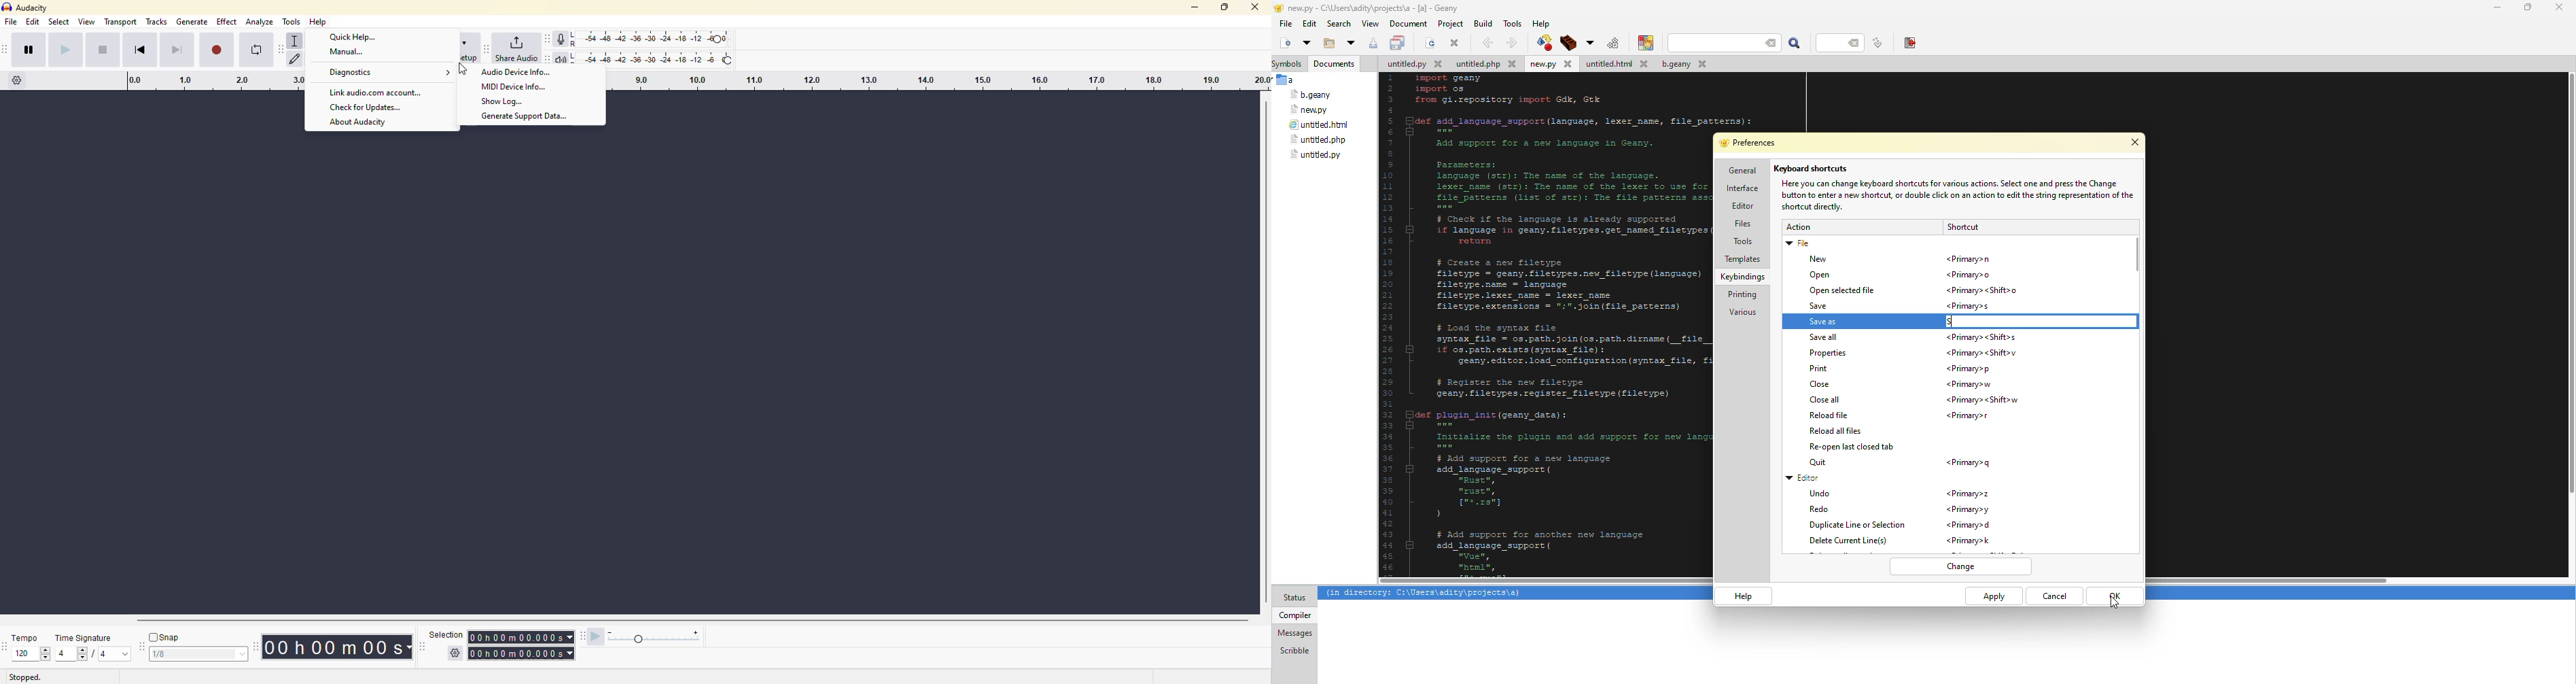 This screenshot has width=2576, height=700. Describe the element at coordinates (21, 634) in the screenshot. I see `temps` at that location.